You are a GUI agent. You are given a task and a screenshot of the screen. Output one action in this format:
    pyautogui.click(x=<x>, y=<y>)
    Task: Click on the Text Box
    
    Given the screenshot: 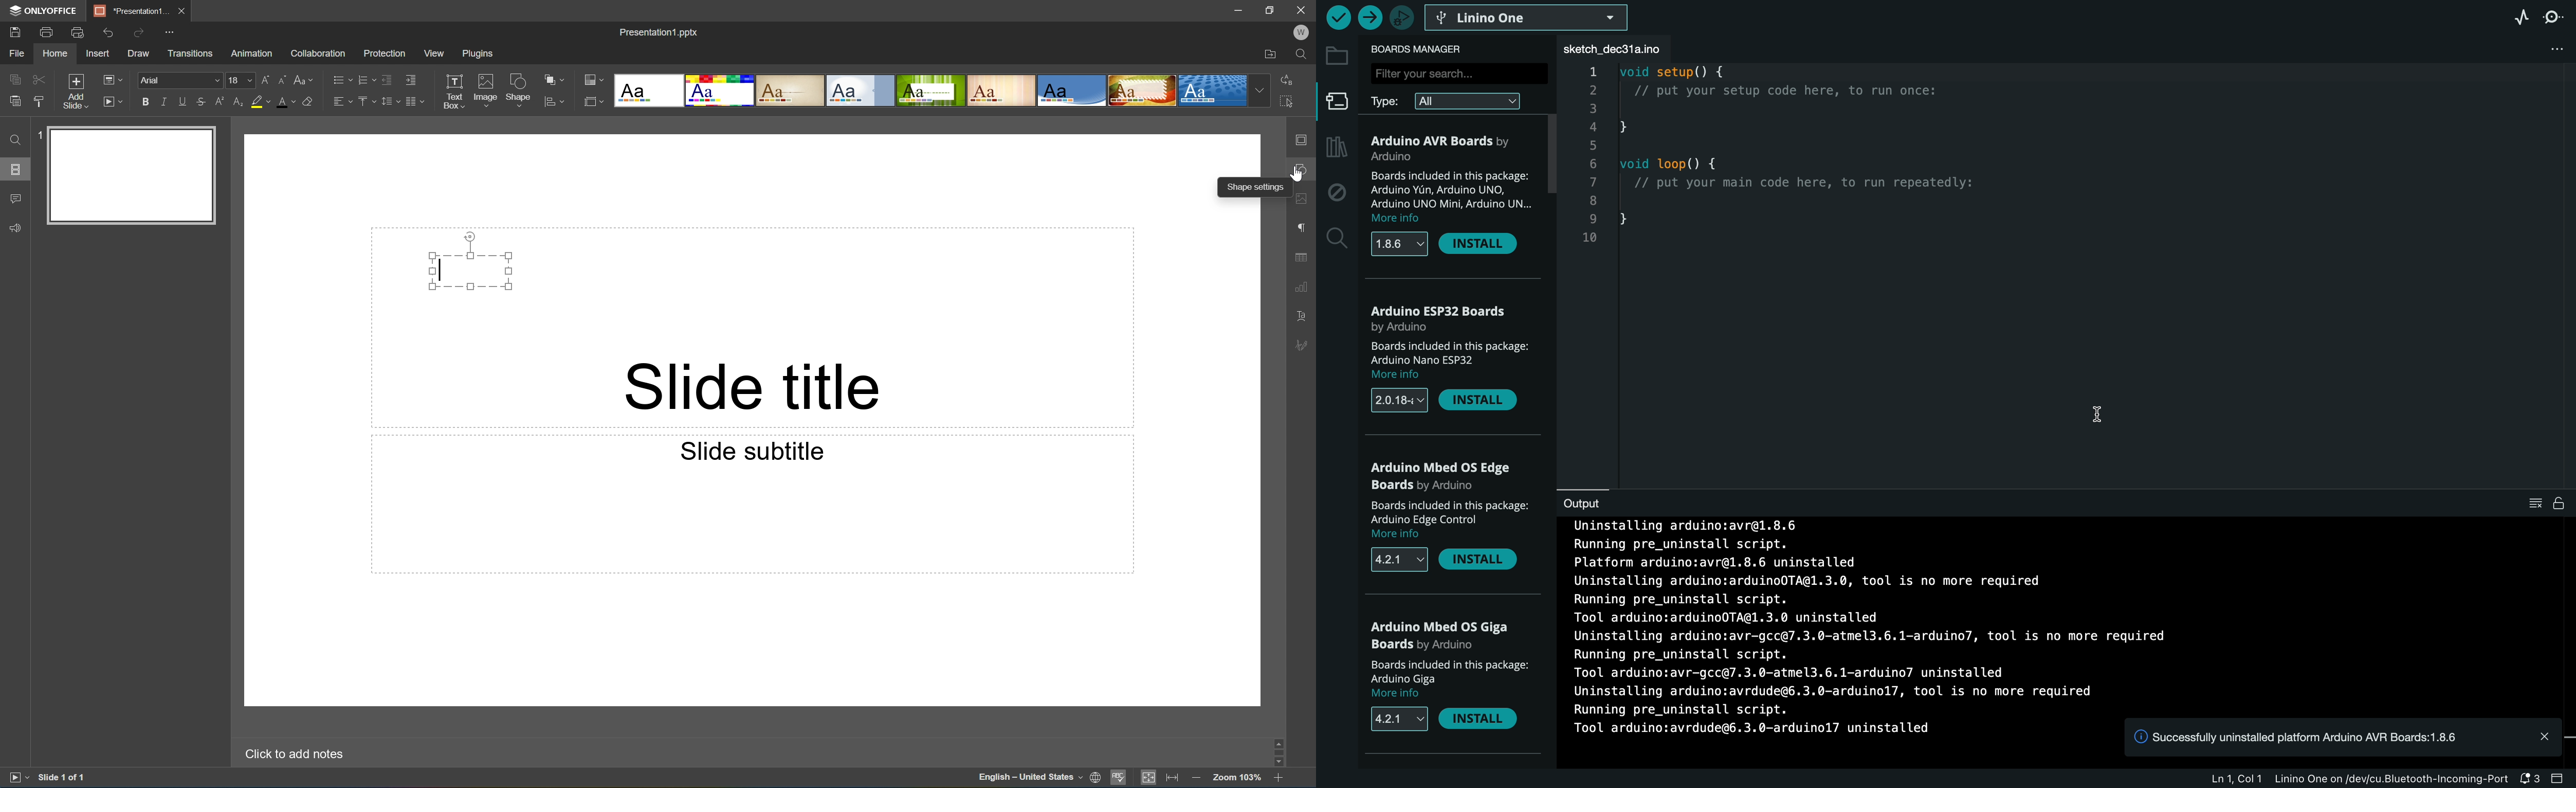 What is the action you would take?
    pyautogui.click(x=470, y=271)
    